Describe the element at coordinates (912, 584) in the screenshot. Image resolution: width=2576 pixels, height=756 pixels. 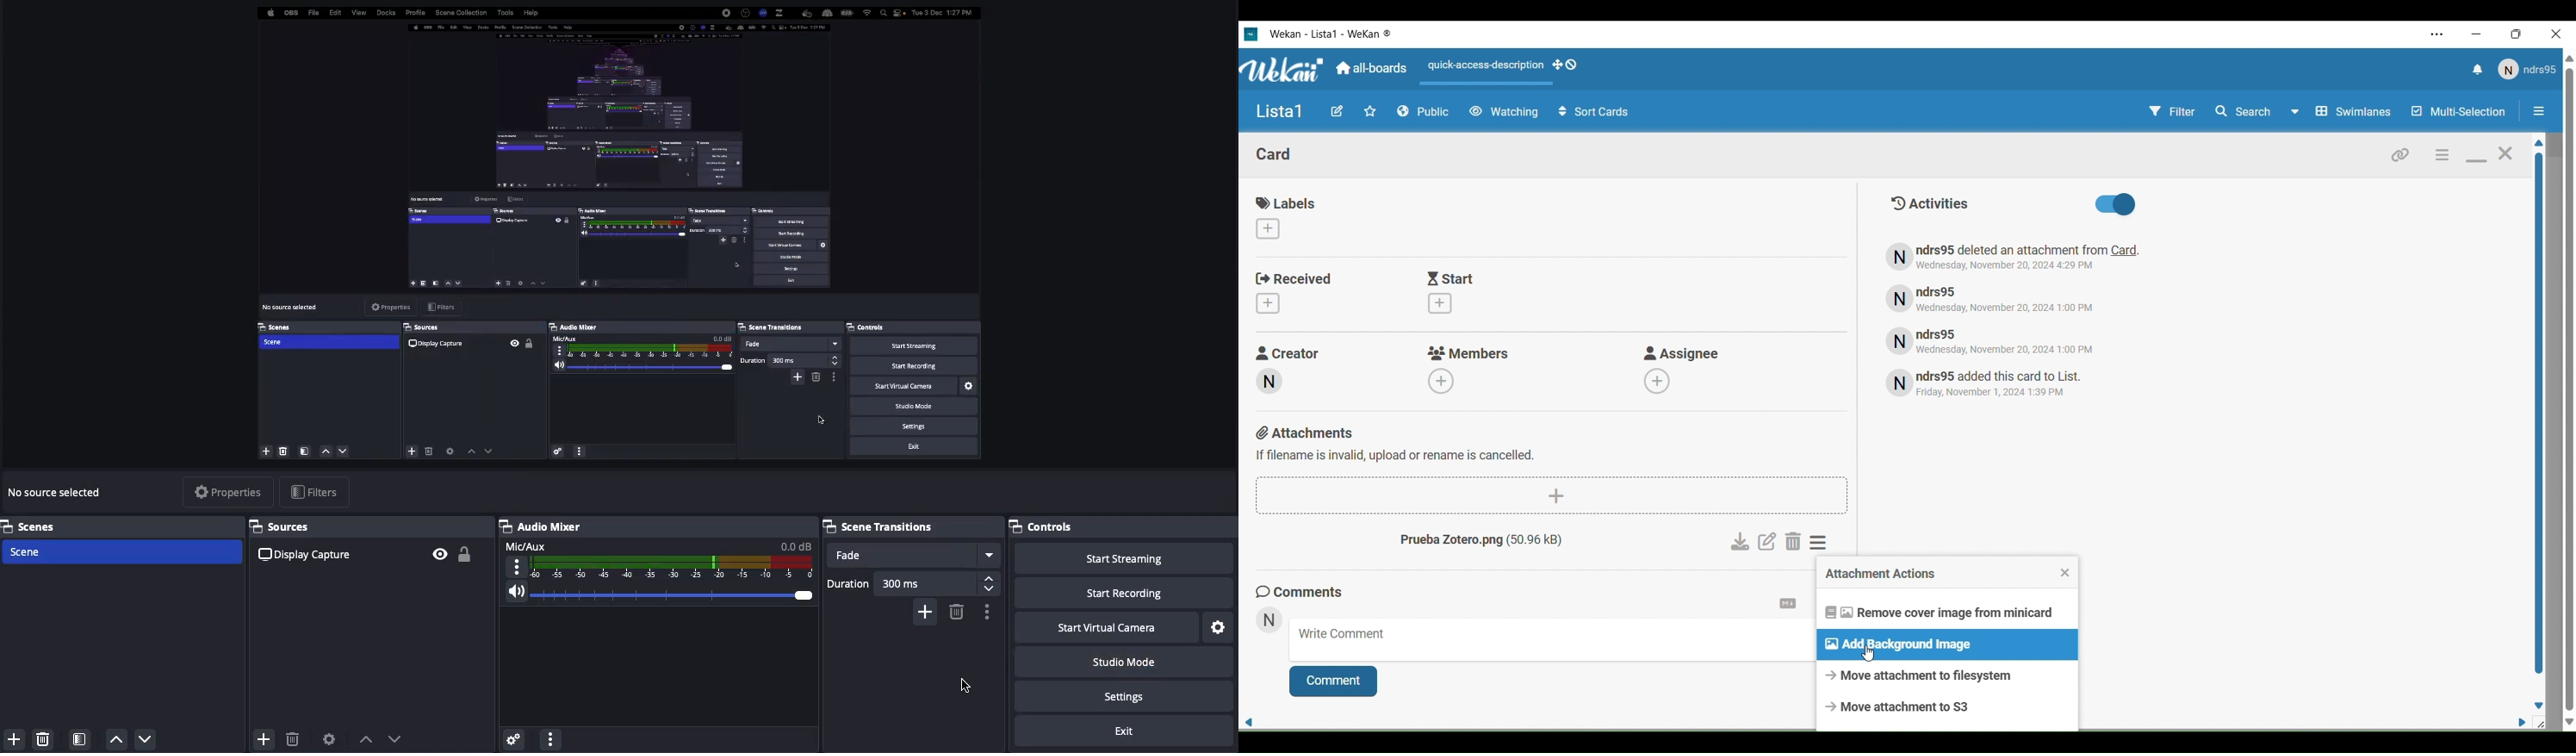
I see `Duration` at that location.